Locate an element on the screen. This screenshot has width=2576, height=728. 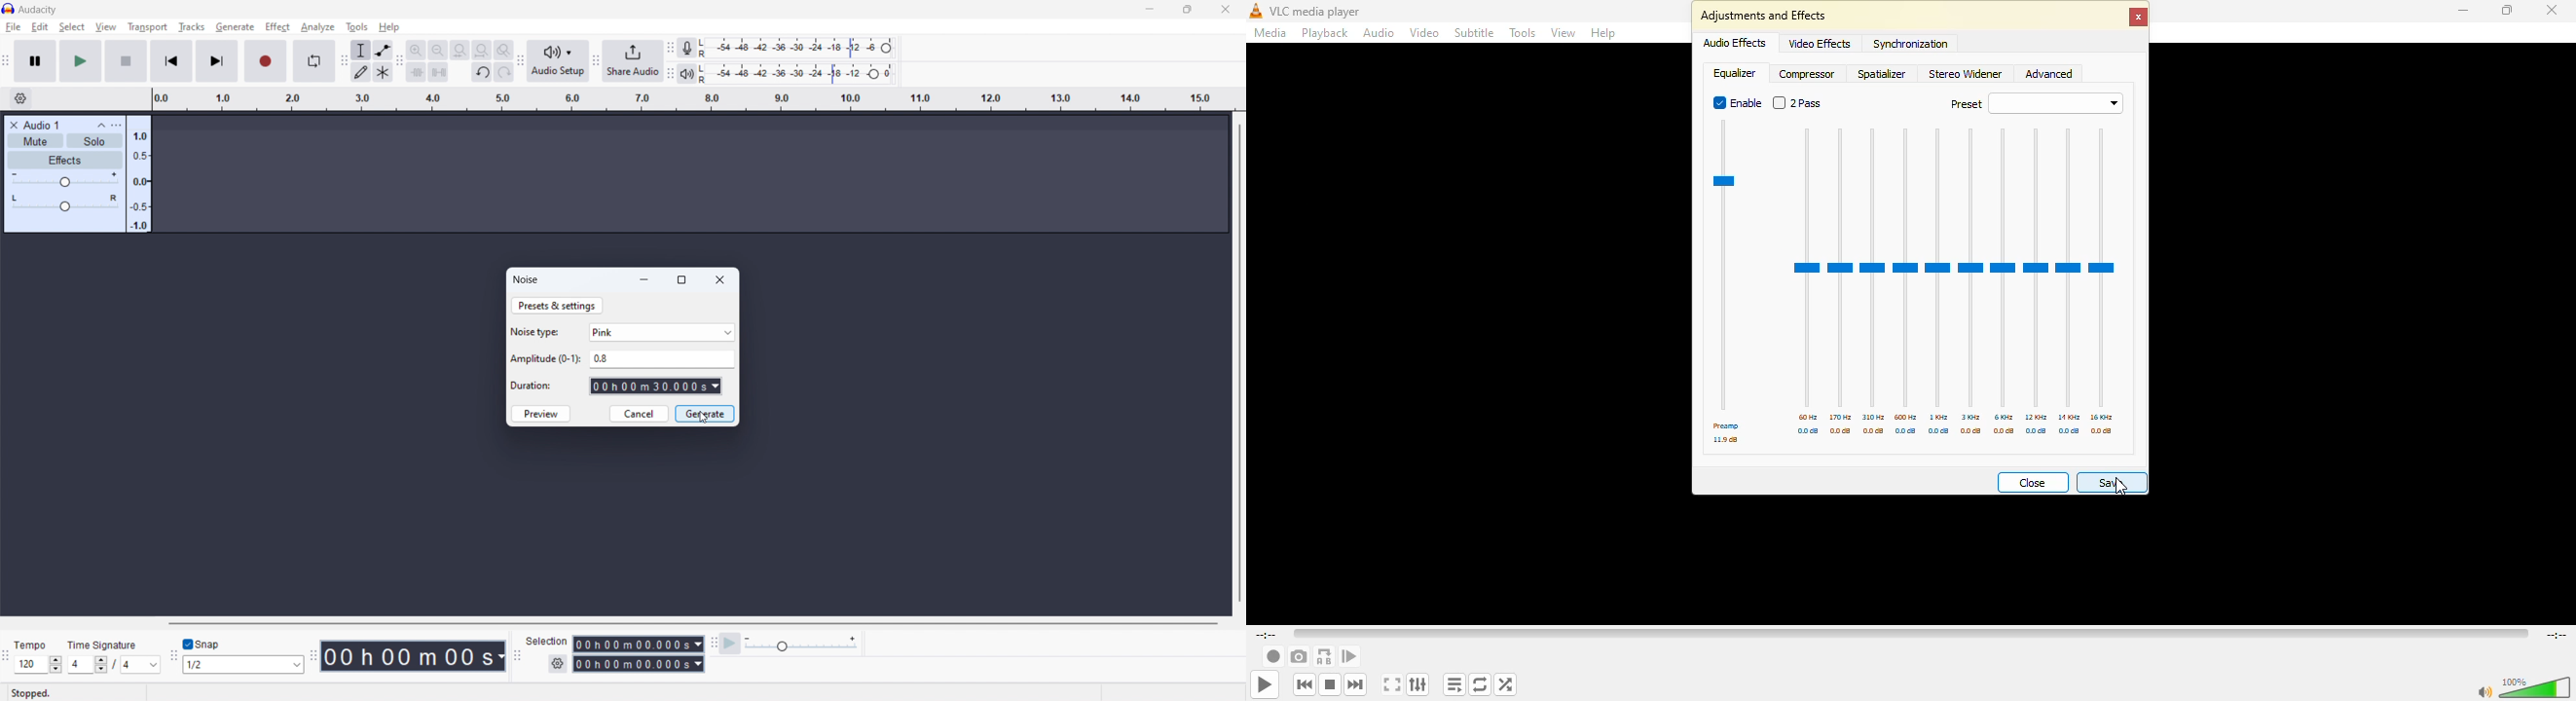
equalizer is located at coordinates (1734, 73).